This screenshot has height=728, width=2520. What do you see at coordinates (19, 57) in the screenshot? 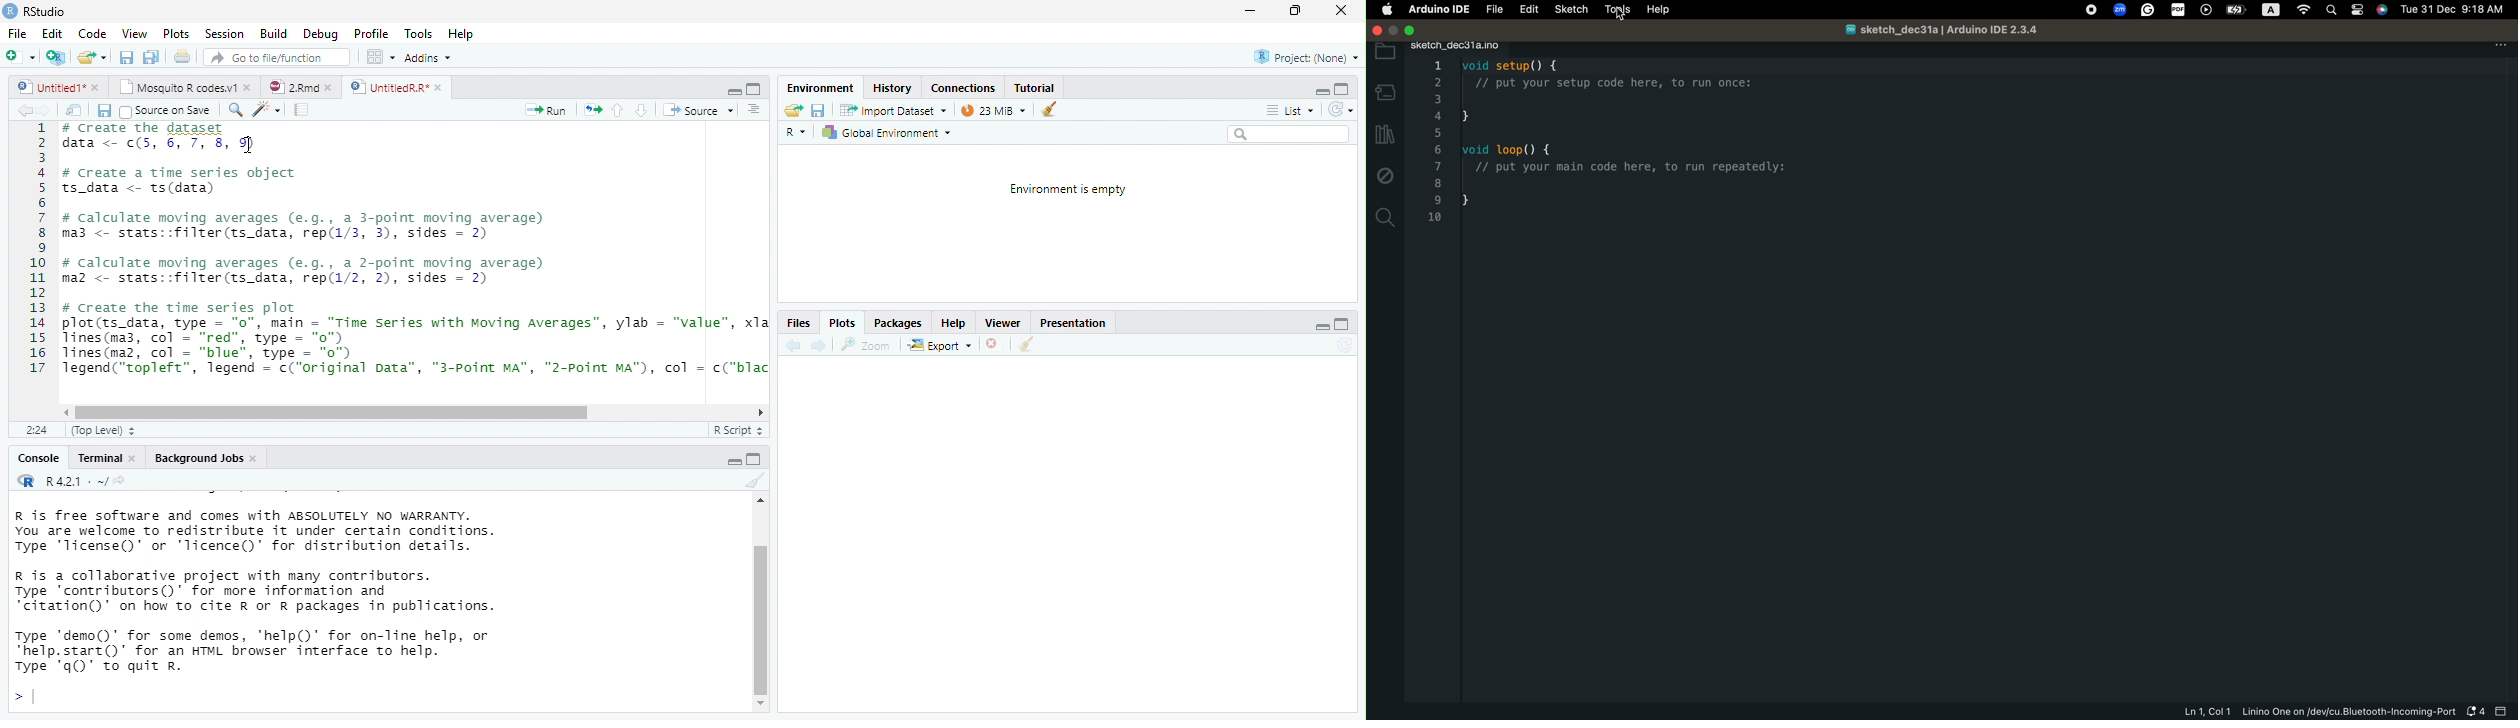
I see `New file` at bounding box center [19, 57].